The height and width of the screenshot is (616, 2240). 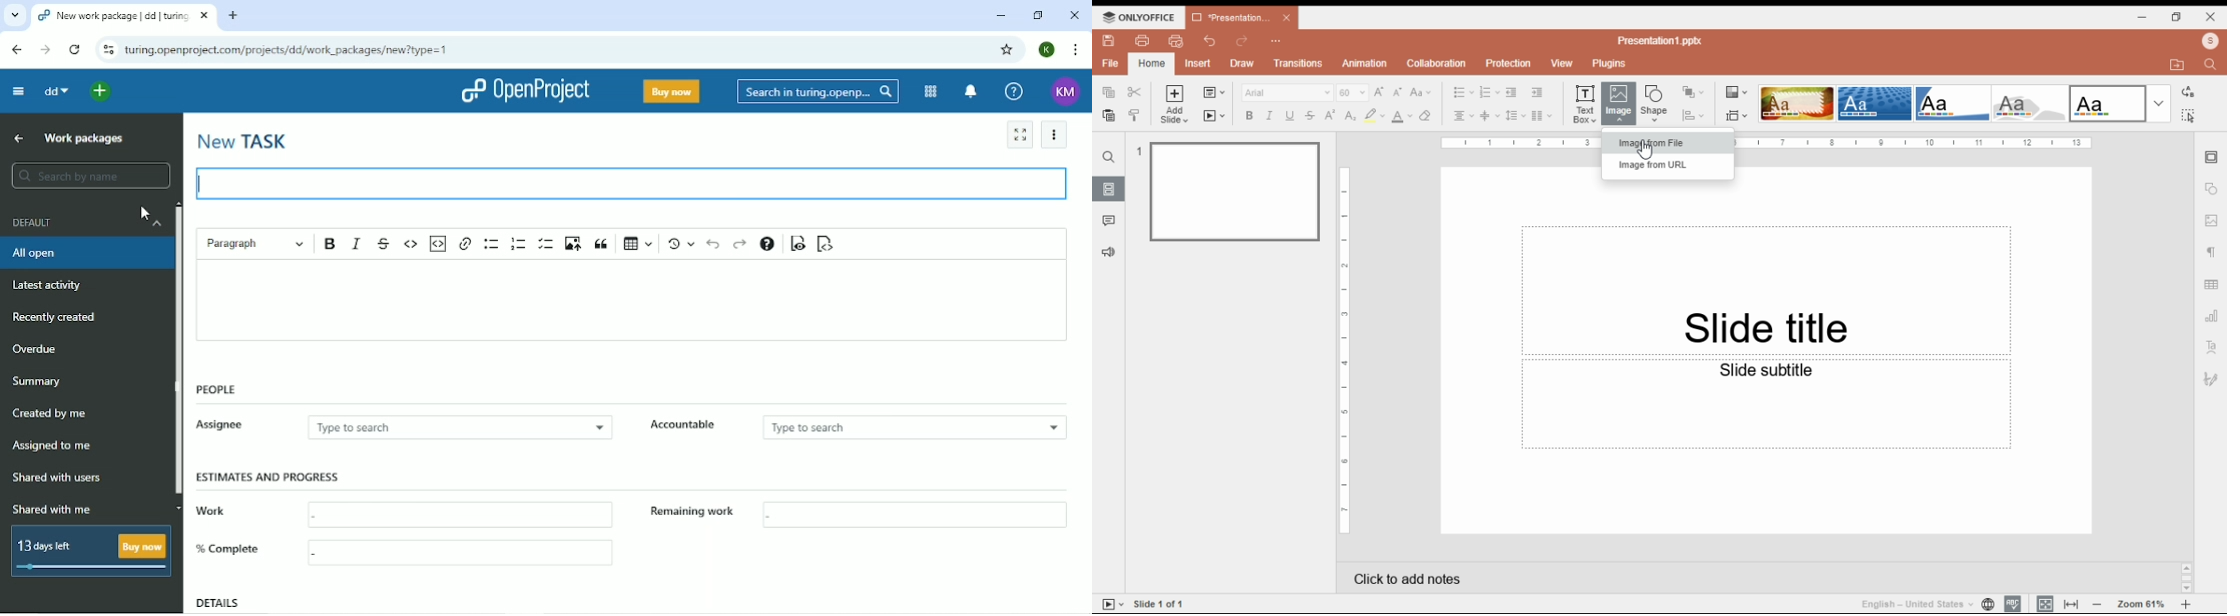 I want to click on draw, so click(x=1243, y=64).